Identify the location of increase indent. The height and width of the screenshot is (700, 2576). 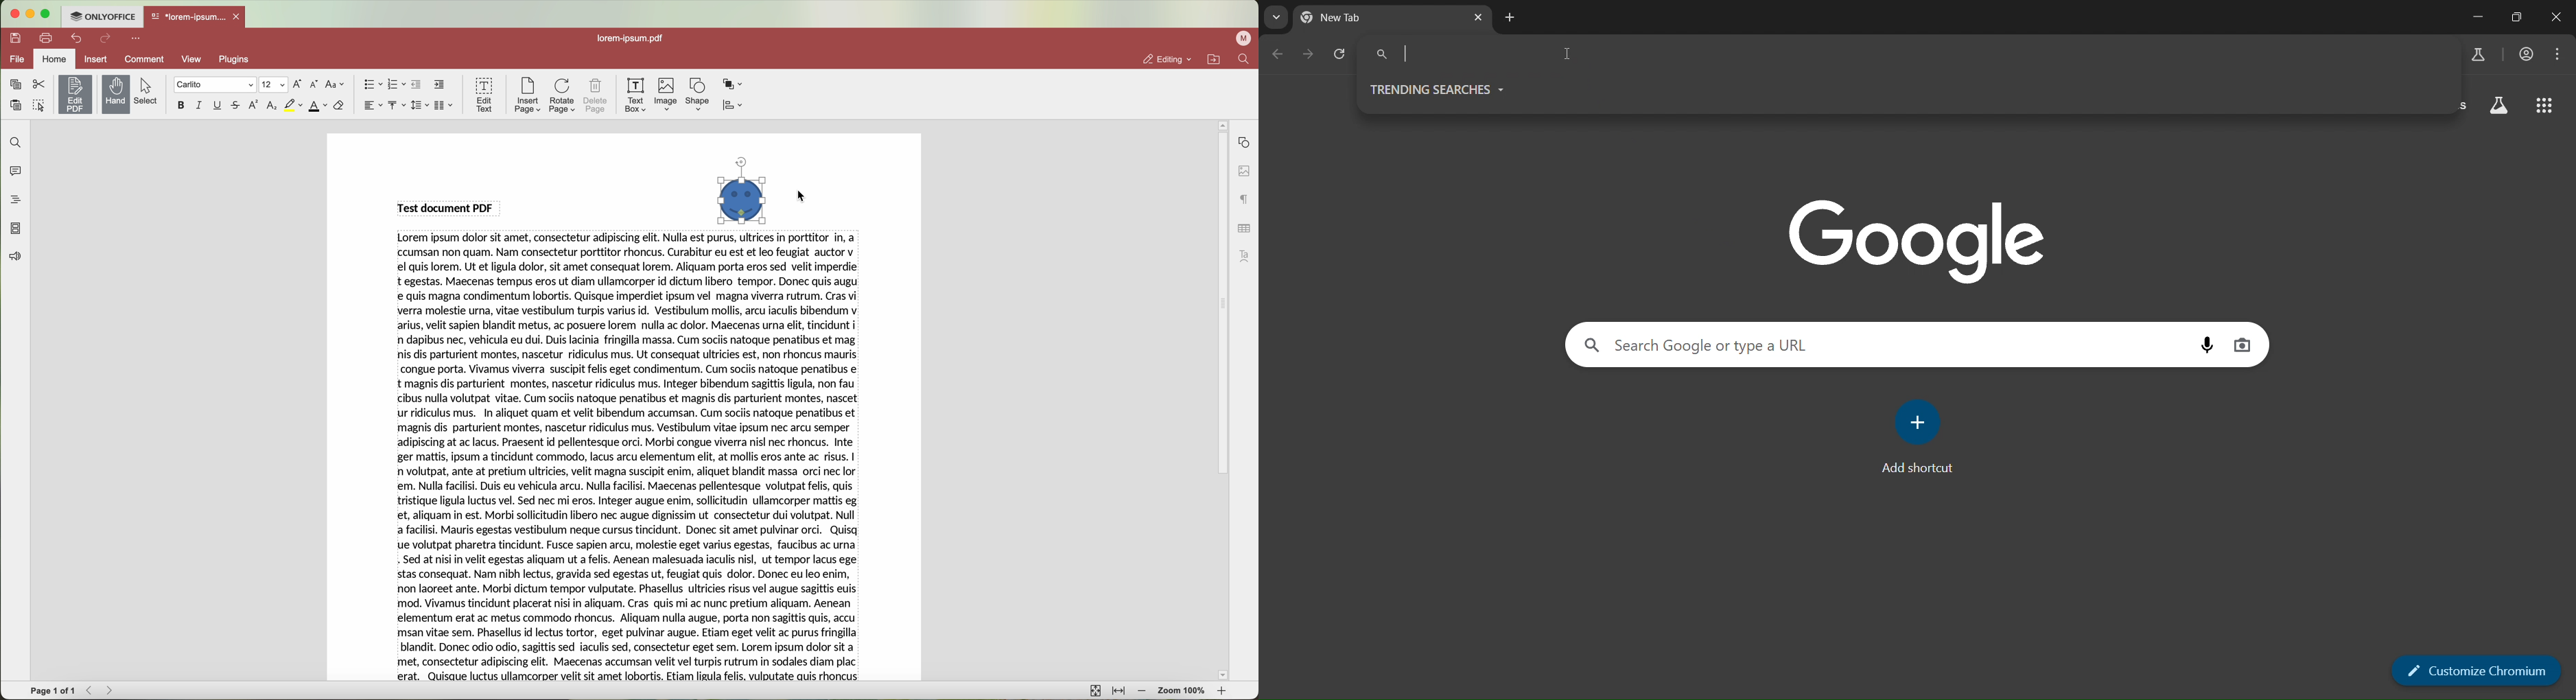
(439, 85).